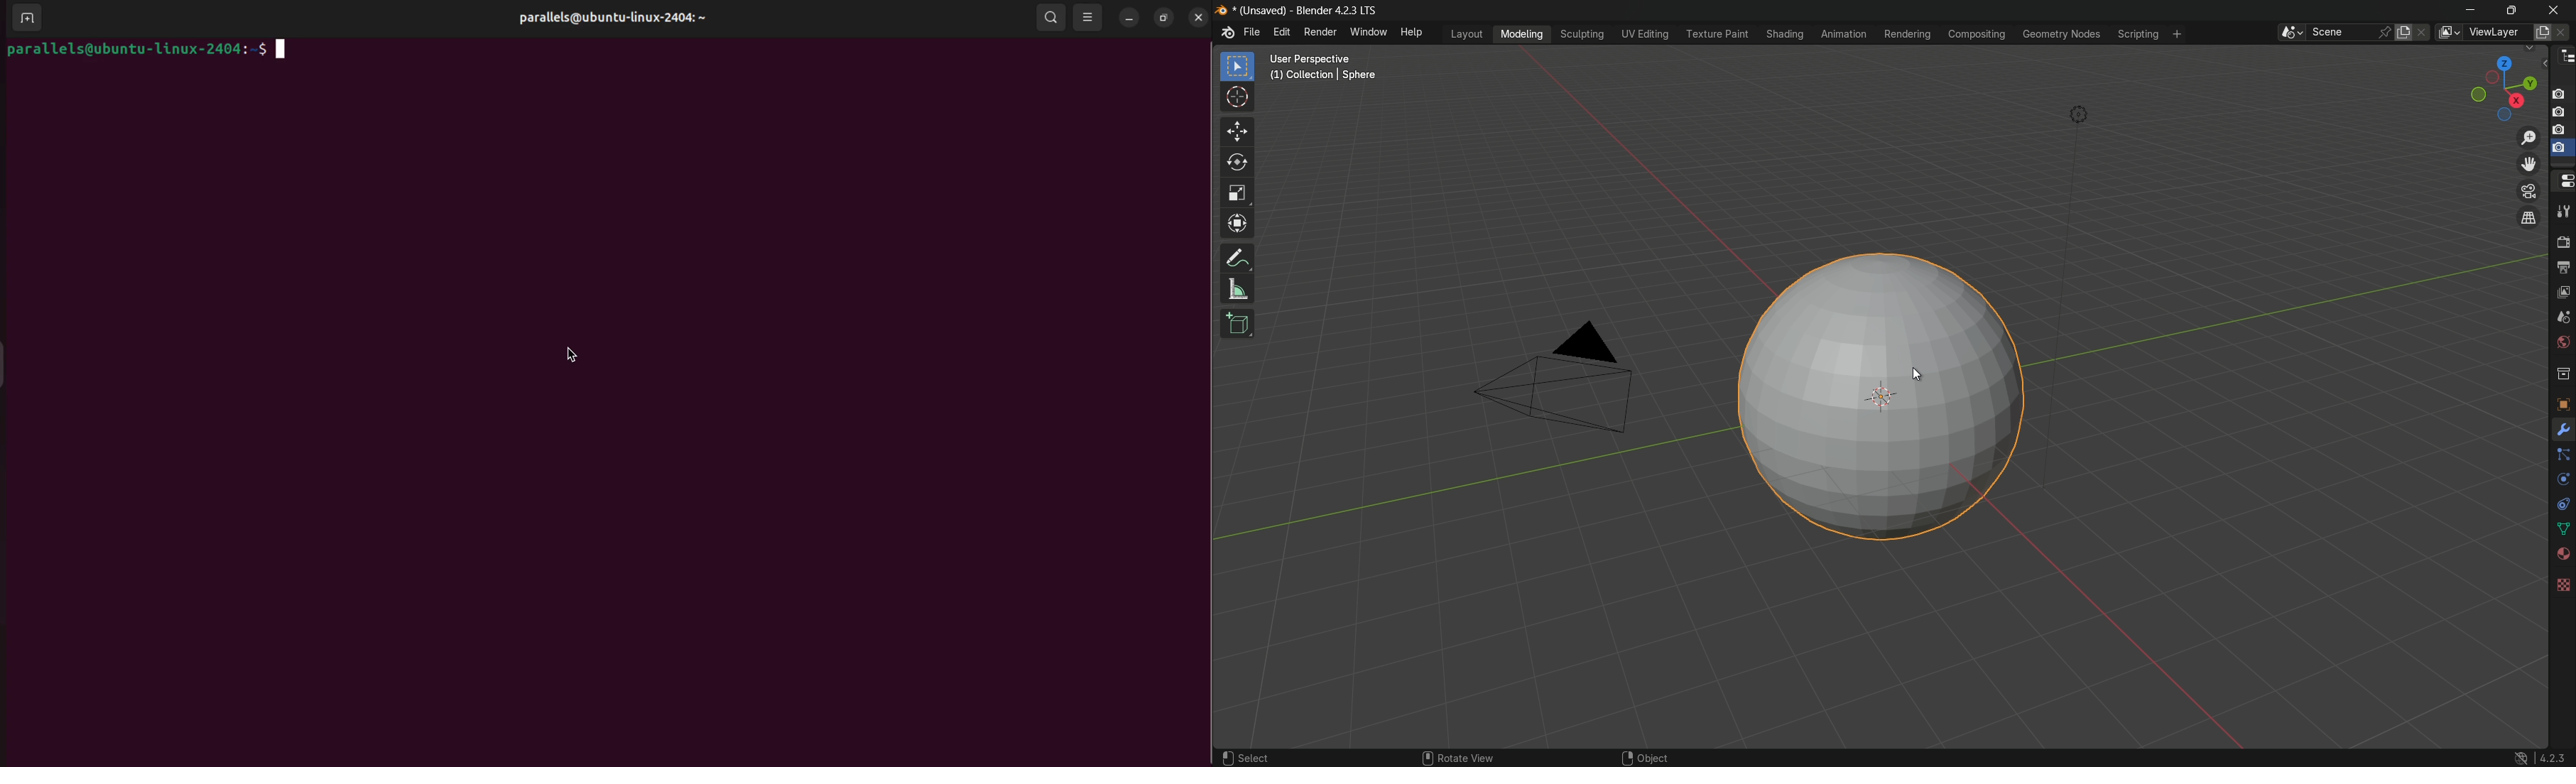 This screenshot has width=2576, height=784. I want to click on capture, so click(2562, 113).